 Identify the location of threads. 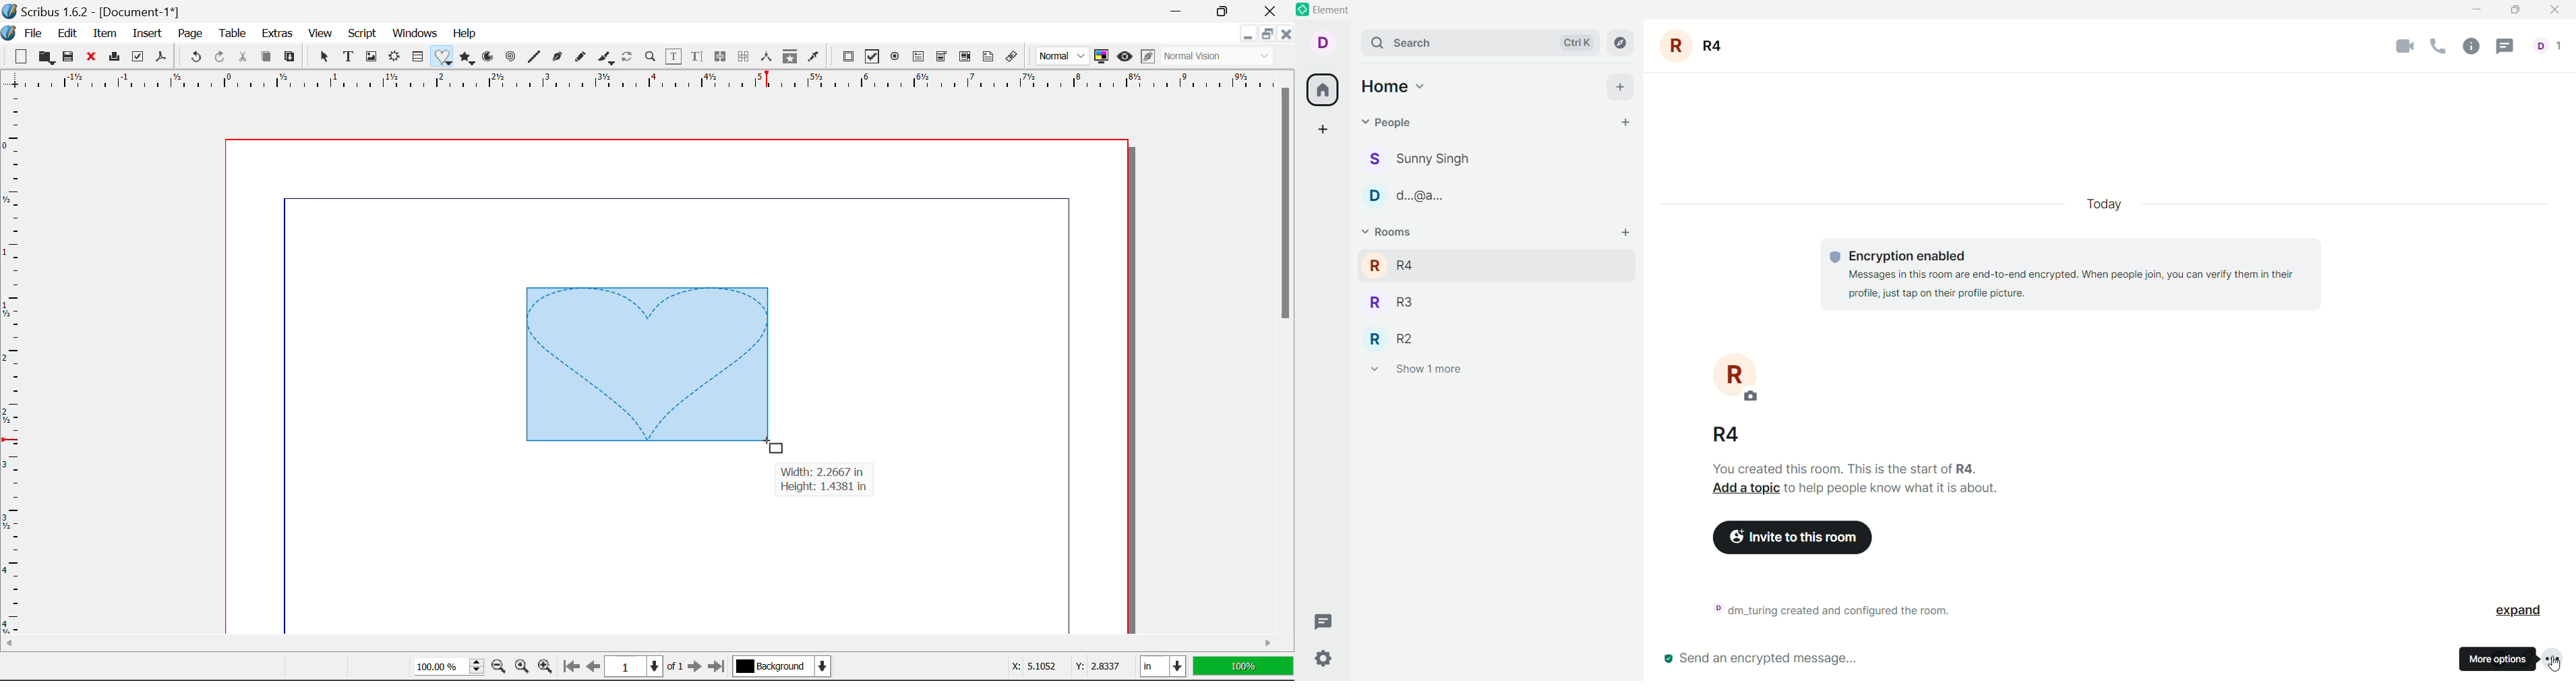
(1325, 622).